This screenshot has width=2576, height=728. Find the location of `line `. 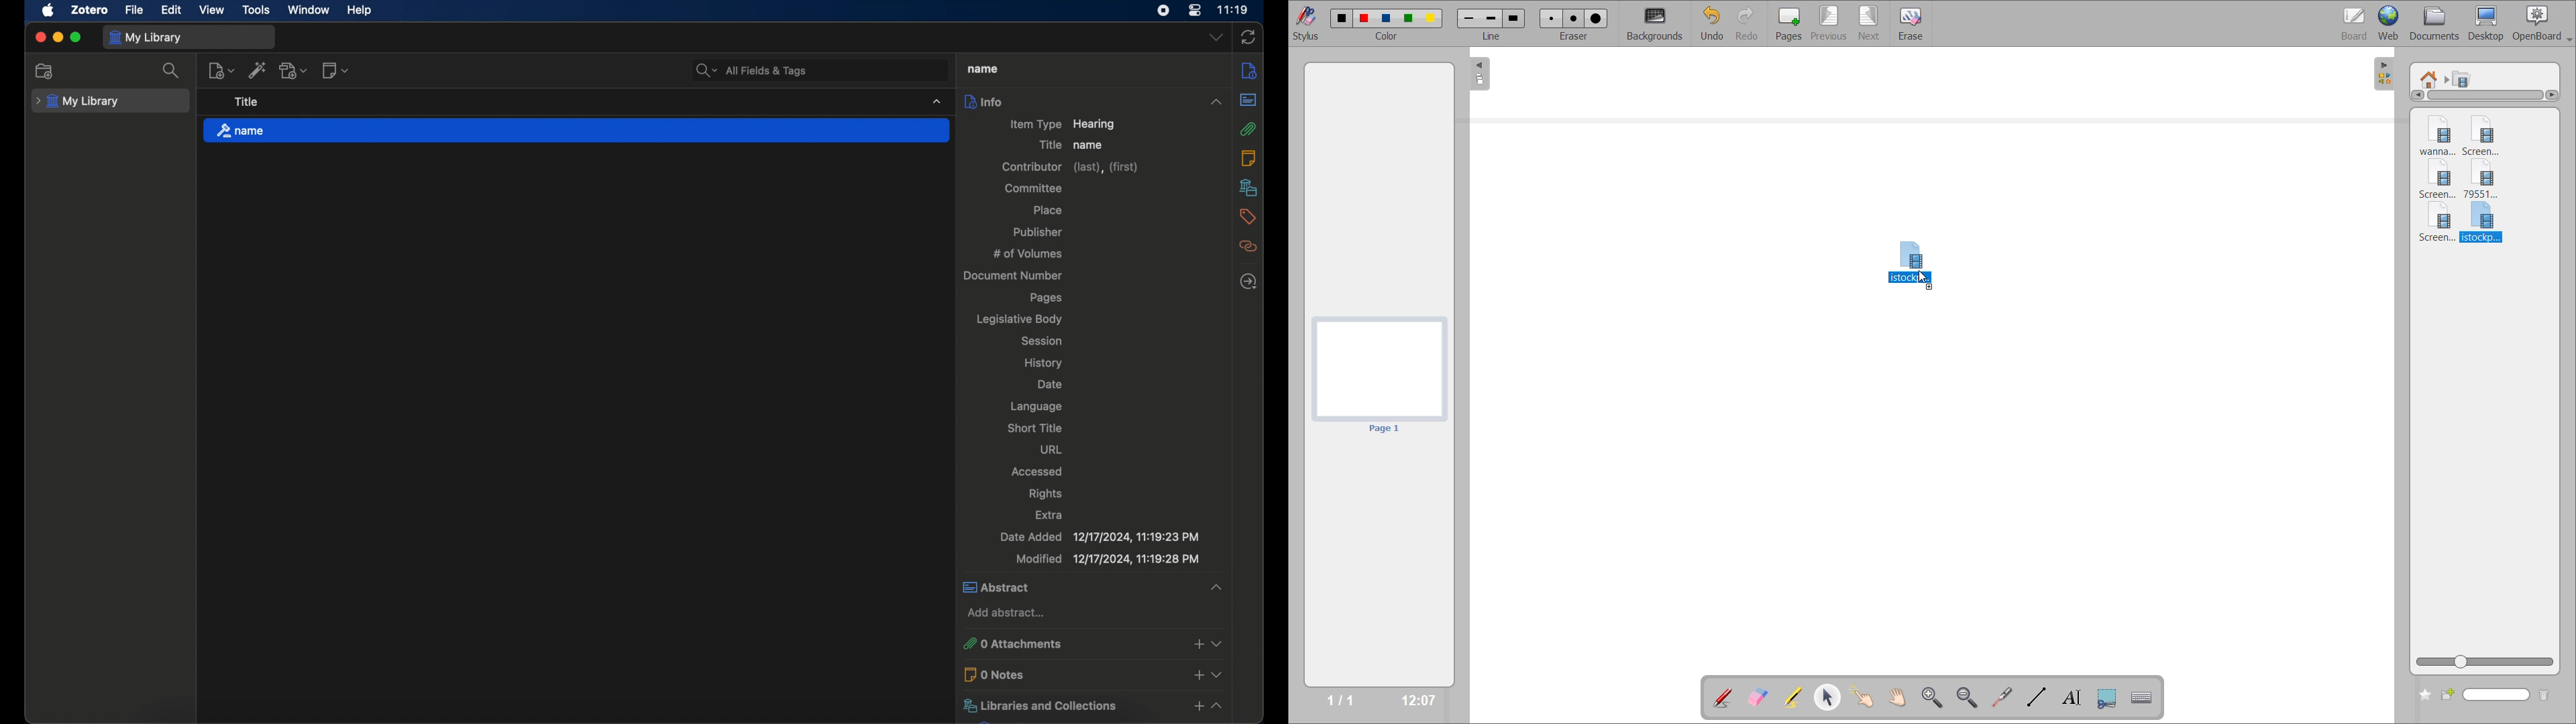

line  is located at coordinates (1492, 39).